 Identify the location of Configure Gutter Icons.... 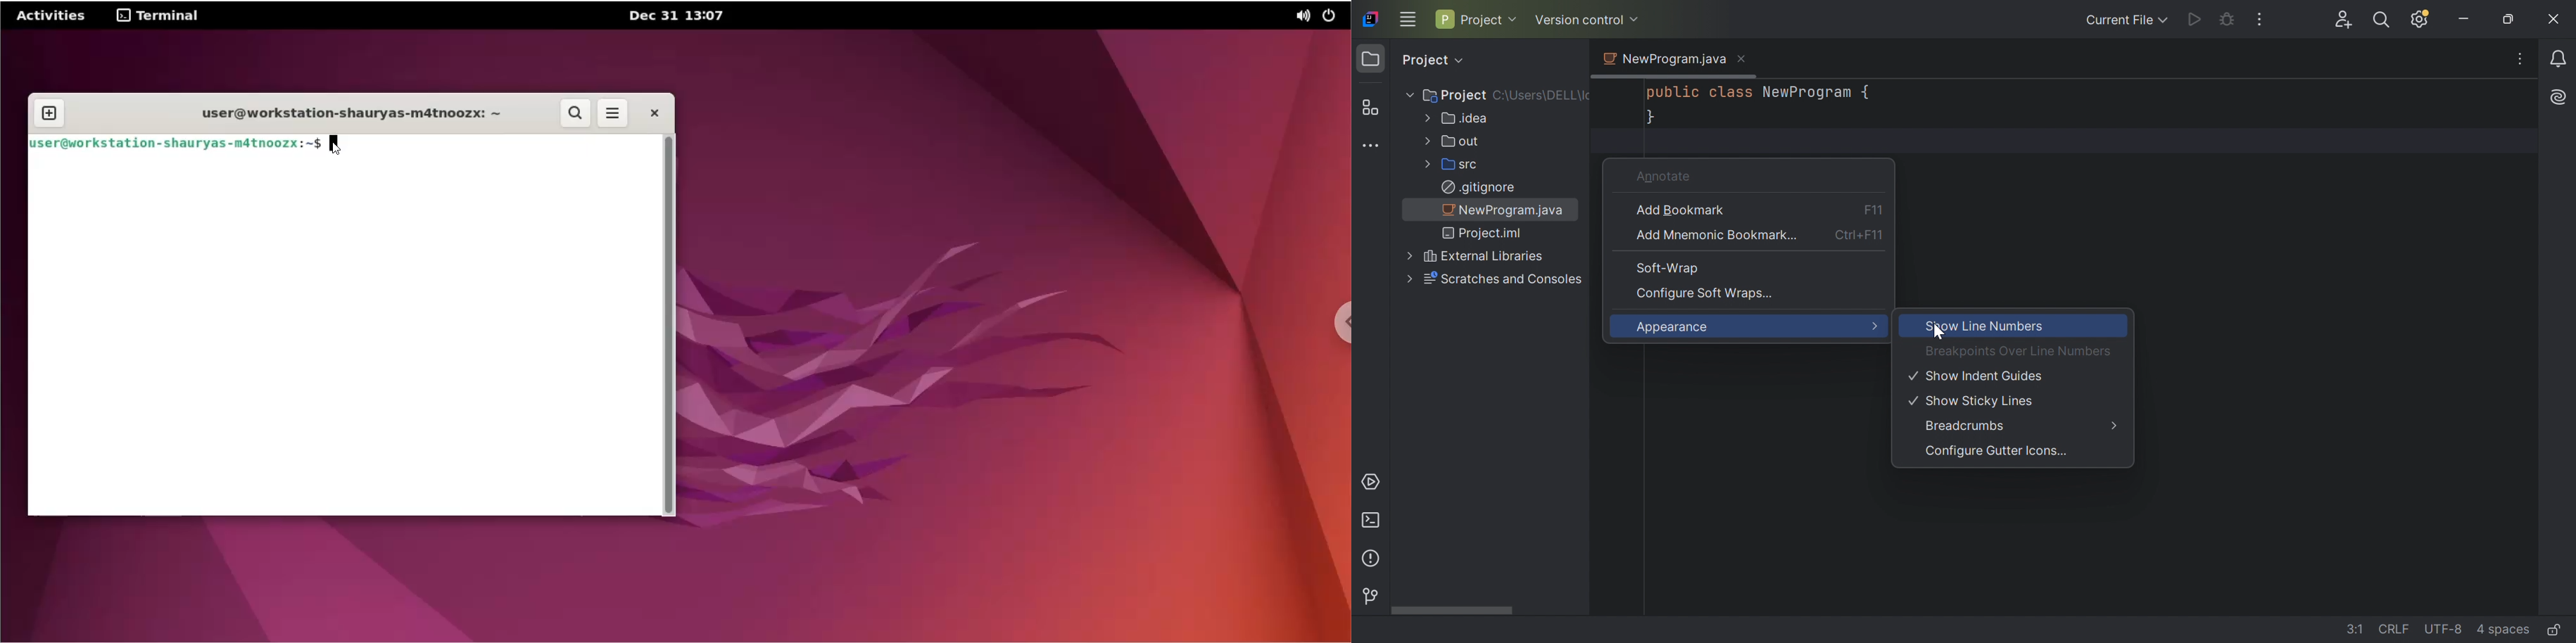
(1997, 454).